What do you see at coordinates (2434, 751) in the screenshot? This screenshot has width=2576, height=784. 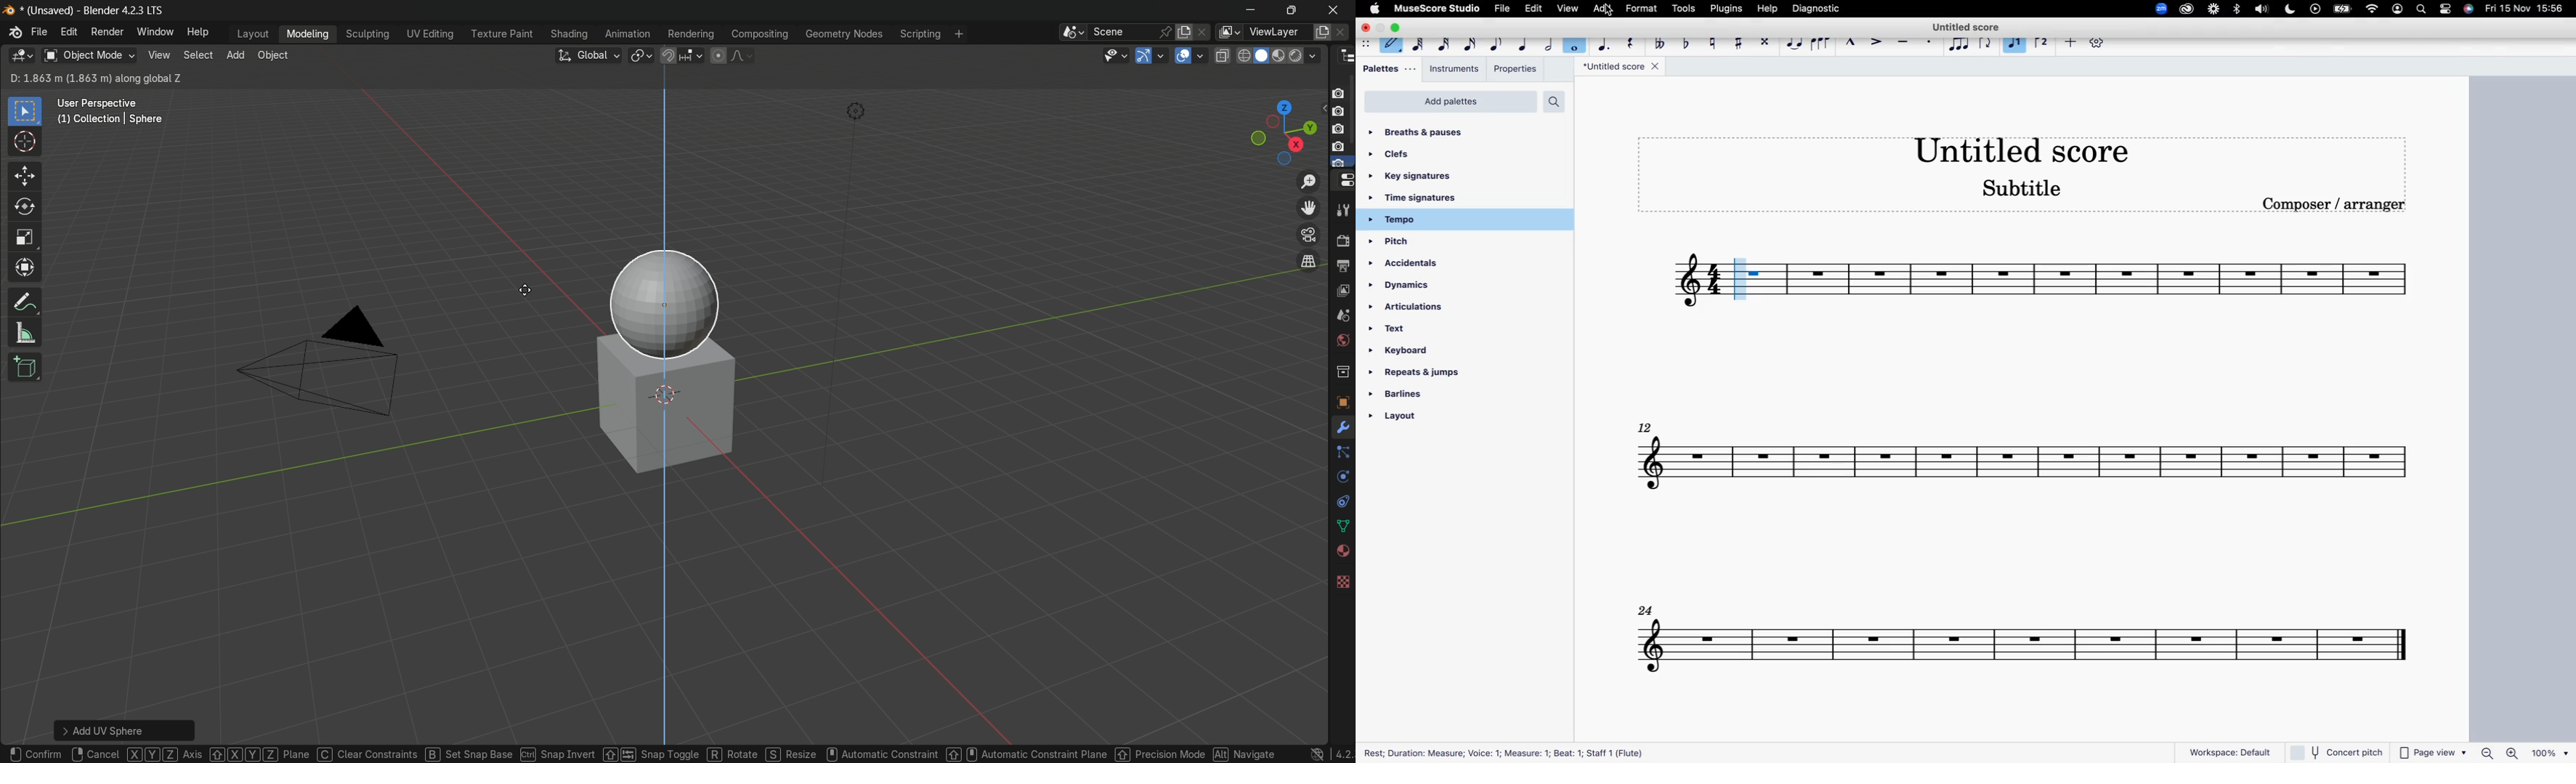 I see `page view` at bounding box center [2434, 751].